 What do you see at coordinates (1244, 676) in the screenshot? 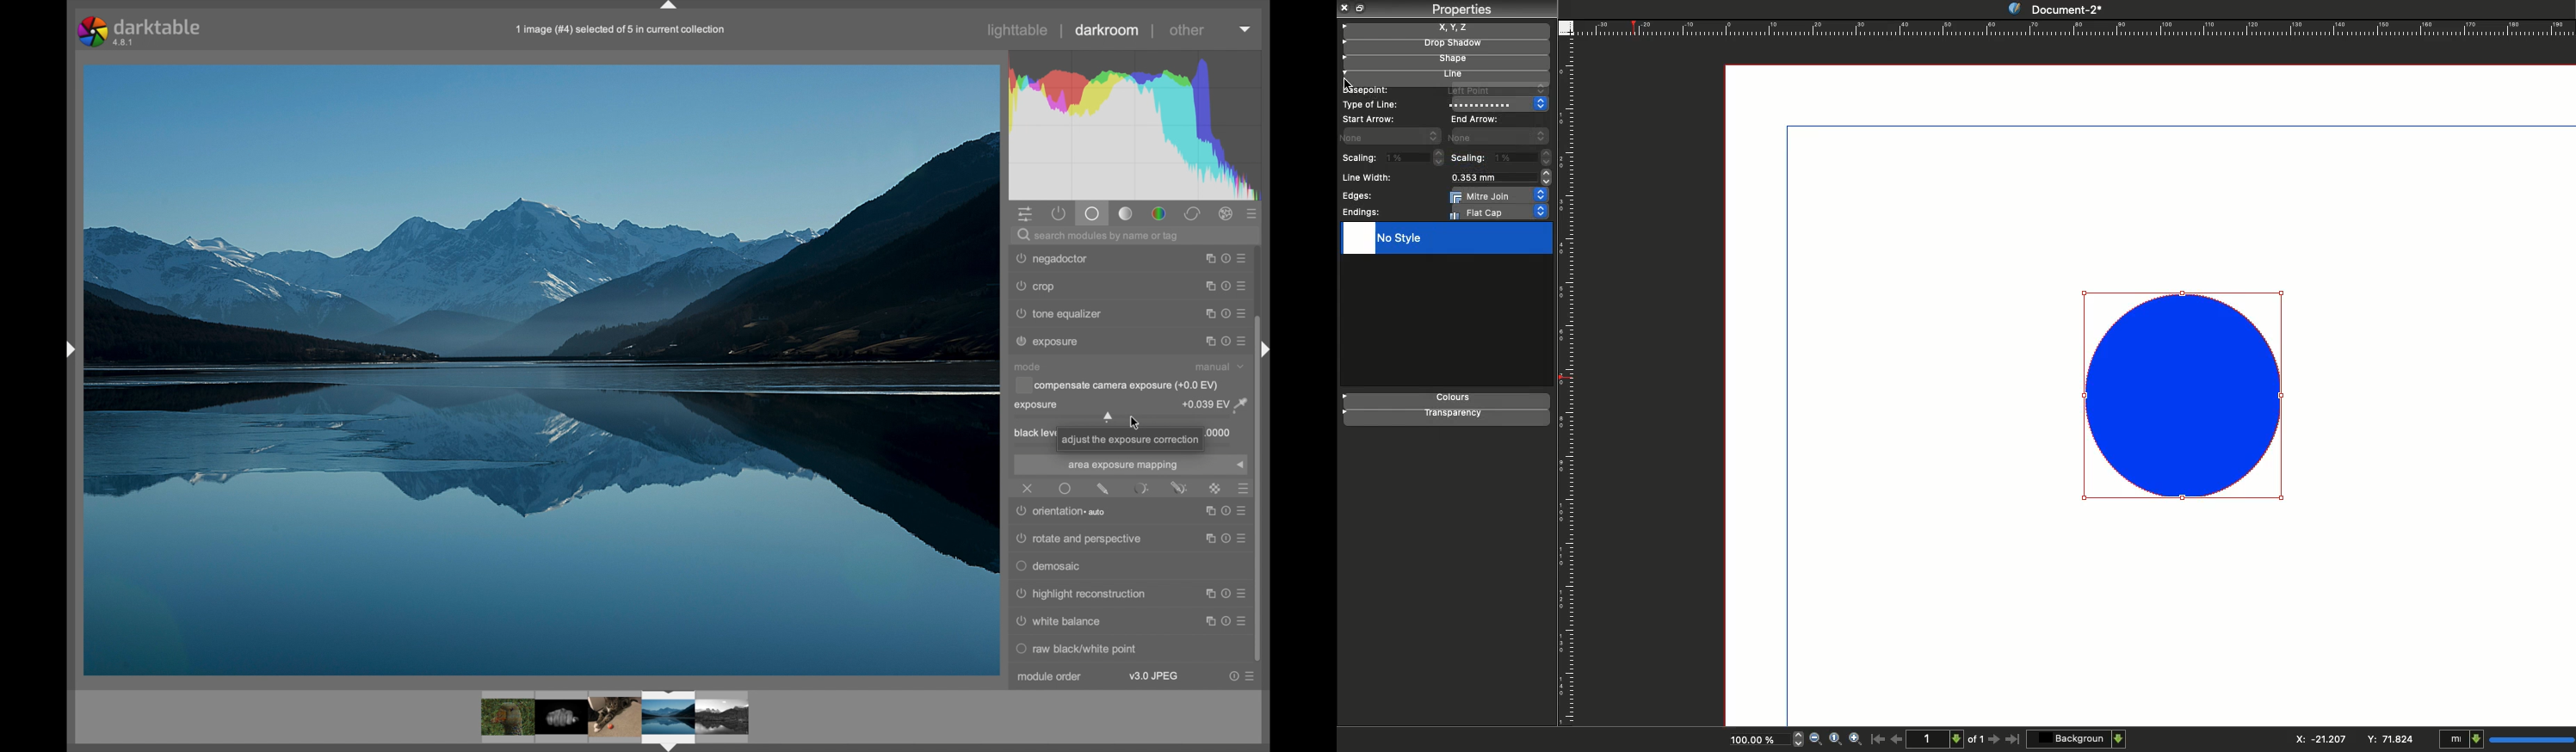
I see `more options` at bounding box center [1244, 676].